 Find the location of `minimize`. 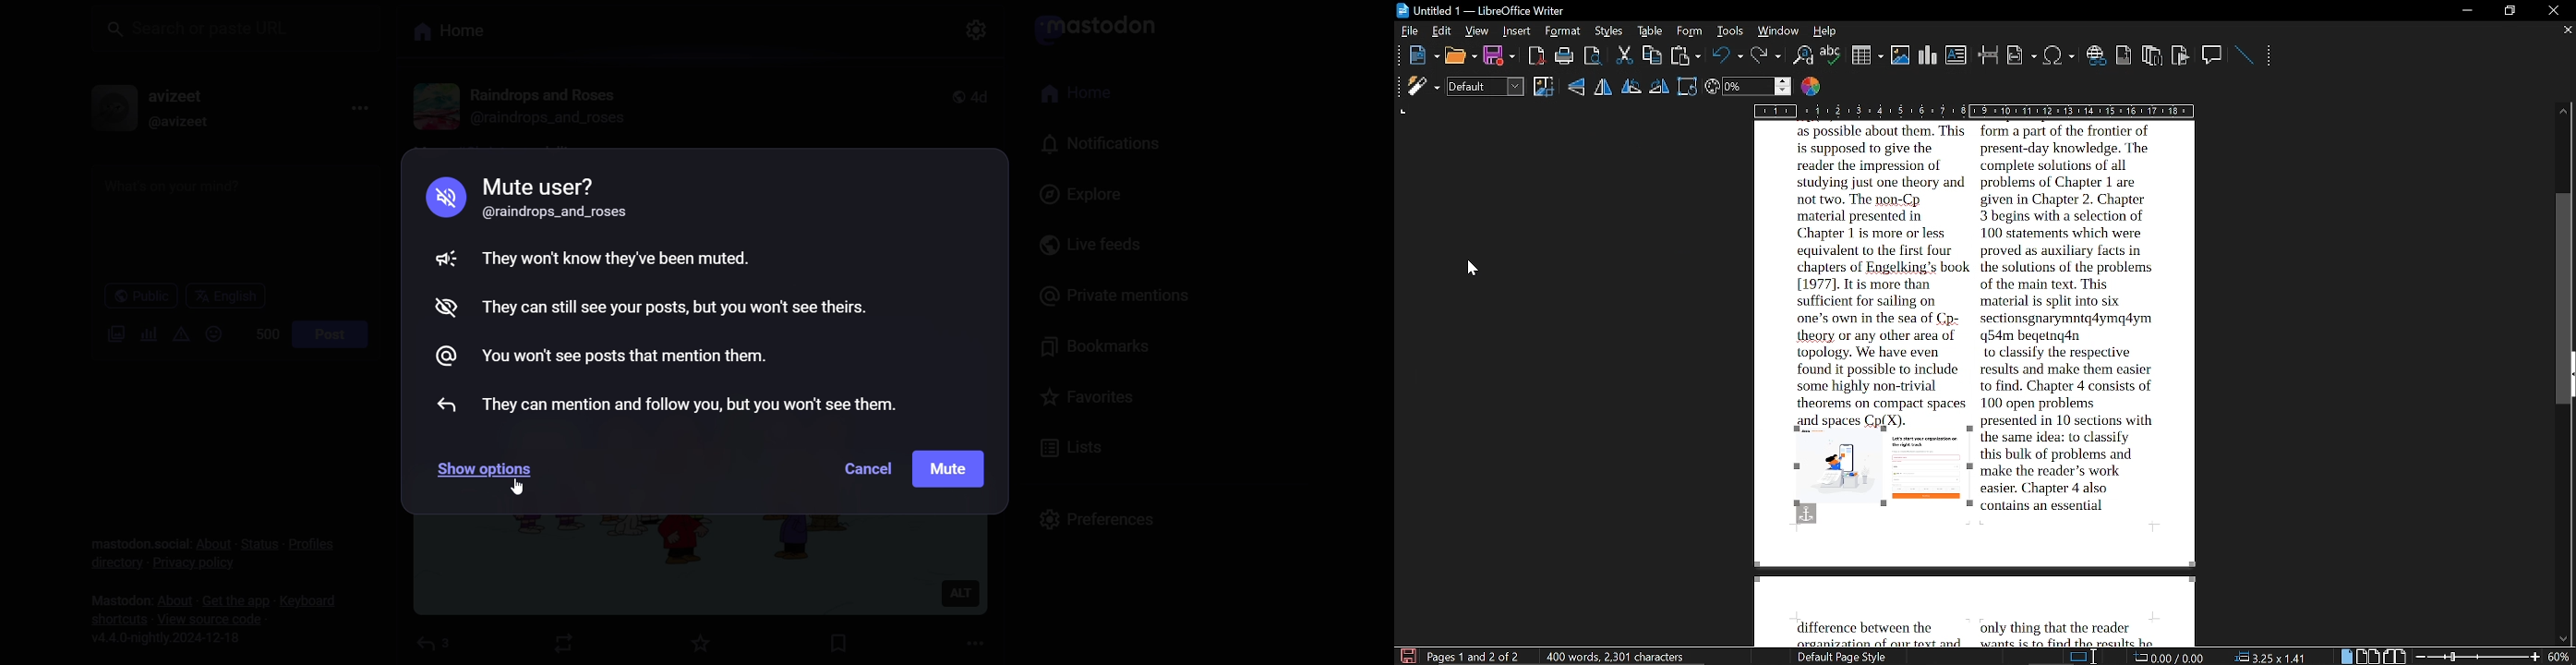

minimize is located at coordinates (2463, 8).